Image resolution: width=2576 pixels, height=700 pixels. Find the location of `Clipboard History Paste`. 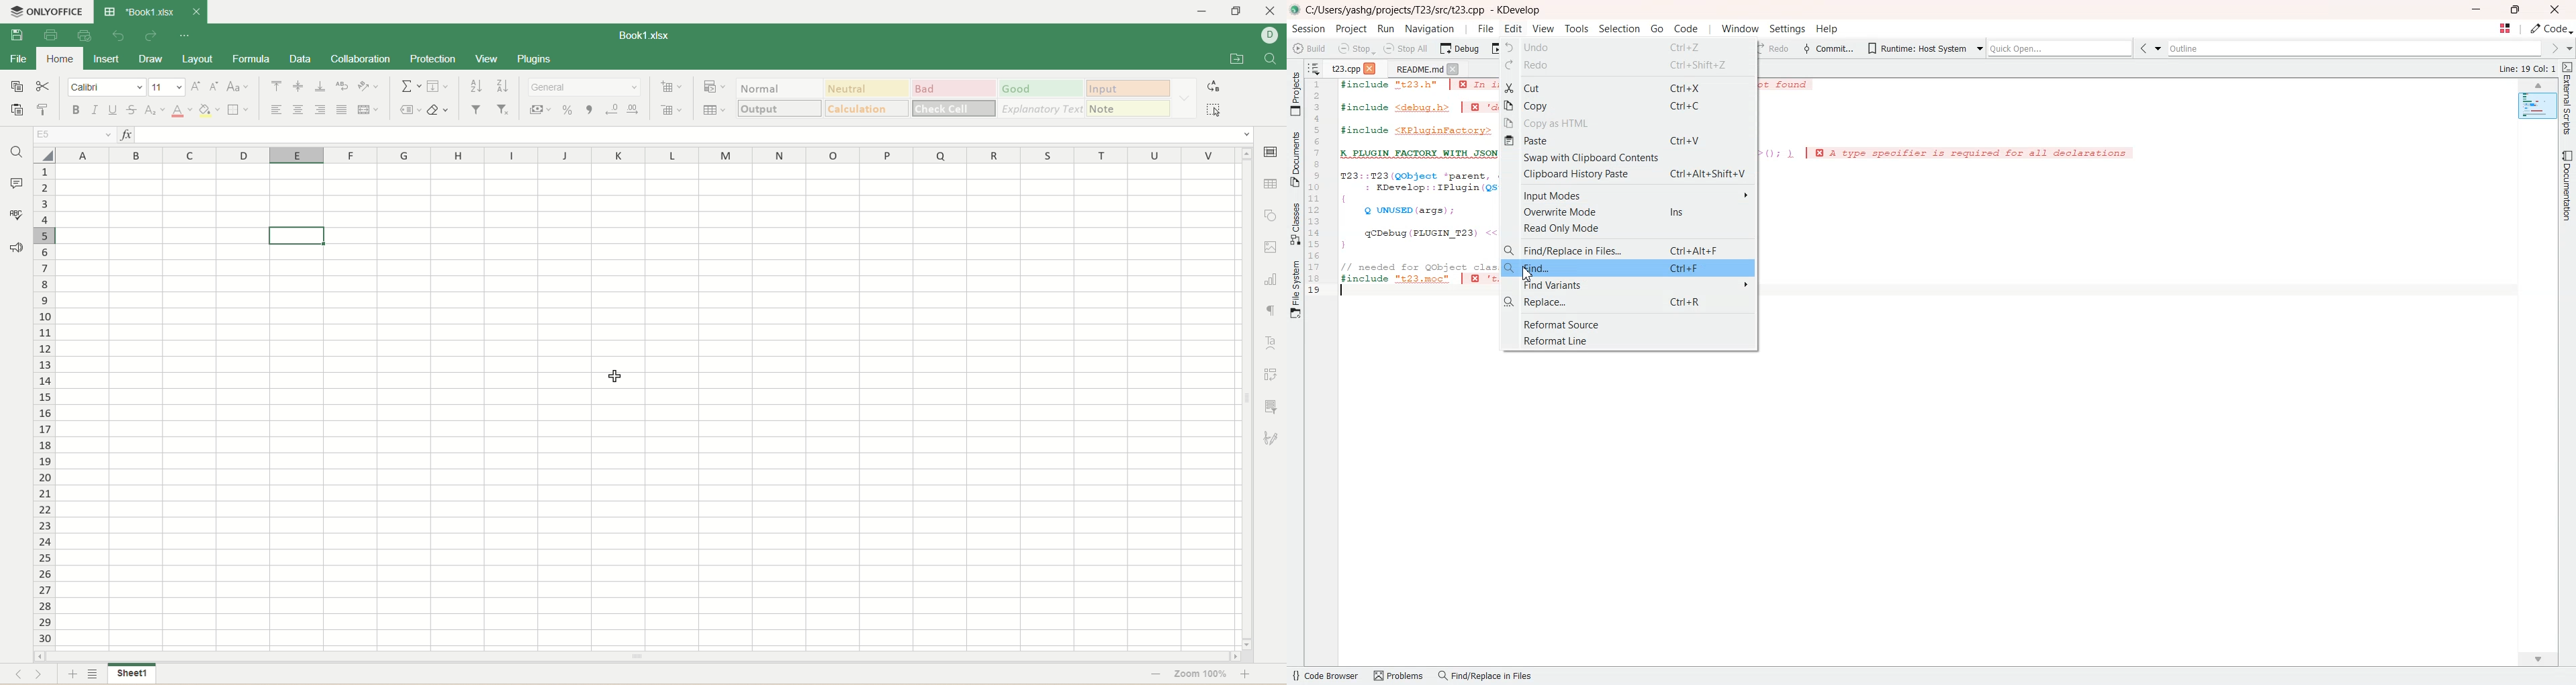

Clipboard History Paste is located at coordinates (1628, 174).